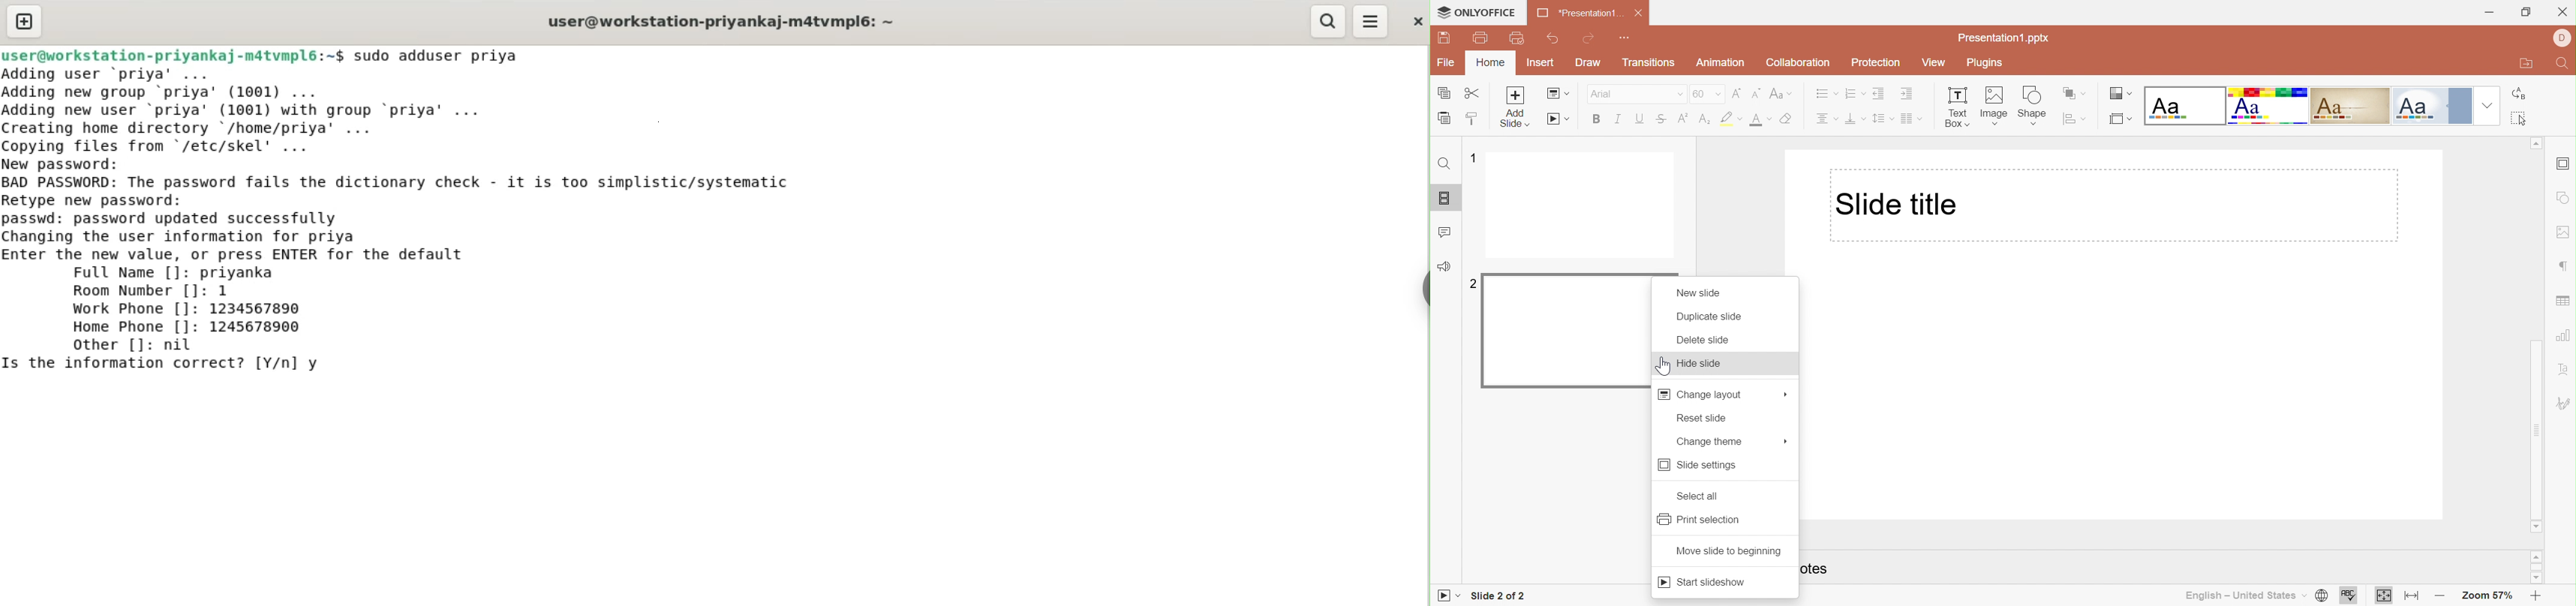  What do you see at coordinates (1956, 108) in the screenshot?
I see `Text Box` at bounding box center [1956, 108].